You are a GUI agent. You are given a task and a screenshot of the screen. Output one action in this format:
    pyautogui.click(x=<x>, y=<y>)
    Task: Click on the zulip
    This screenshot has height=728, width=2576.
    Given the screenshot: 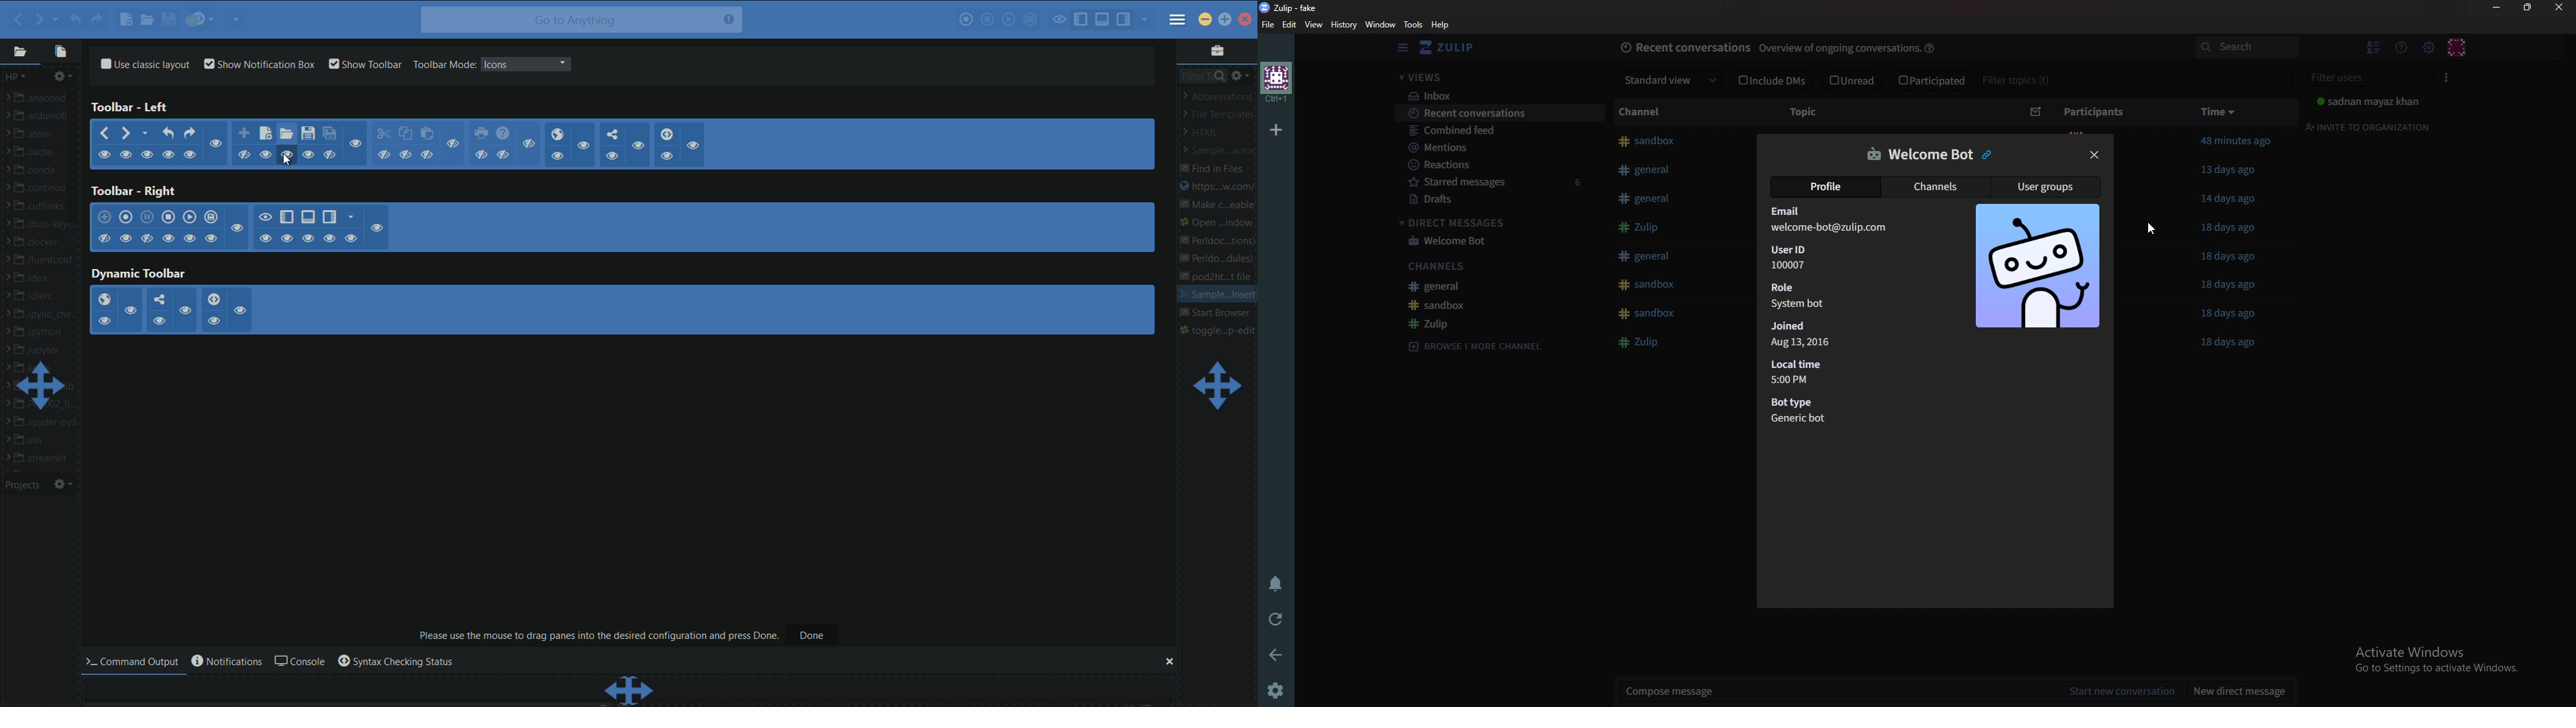 What is the action you would take?
    pyautogui.click(x=1499, y=323)
    